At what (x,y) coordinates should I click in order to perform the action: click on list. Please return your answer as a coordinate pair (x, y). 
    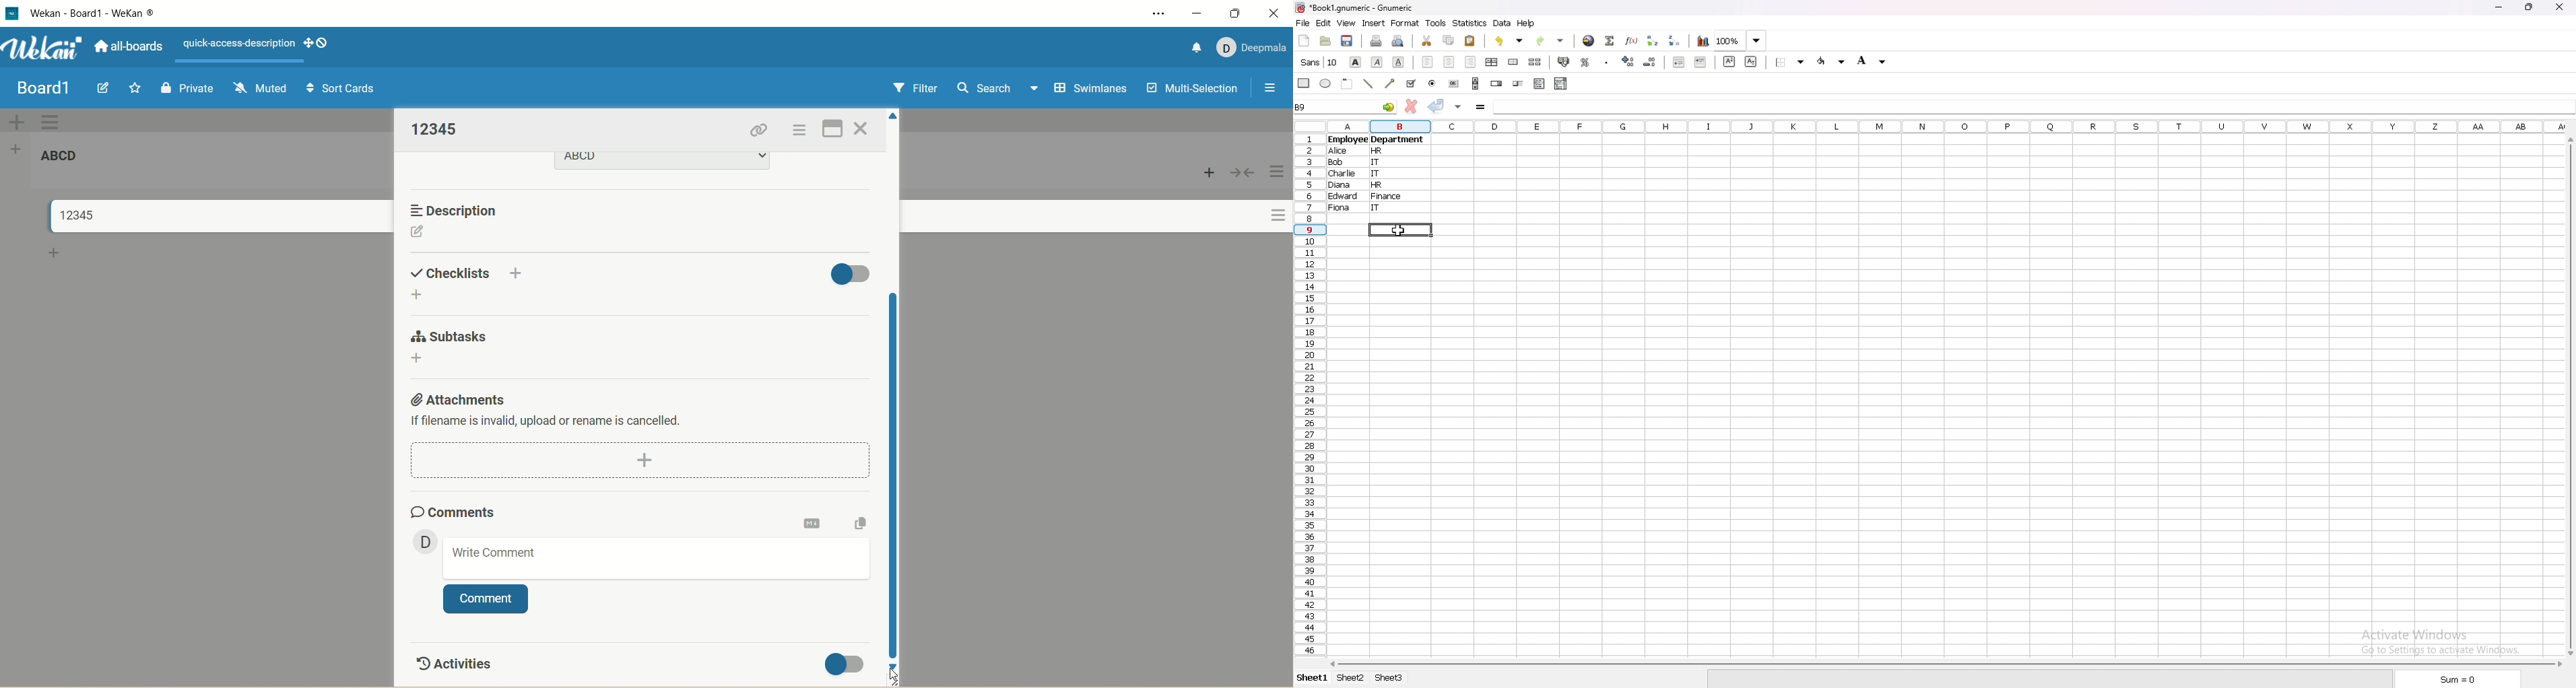
    Looking at the image, I should click on (1540, 83).